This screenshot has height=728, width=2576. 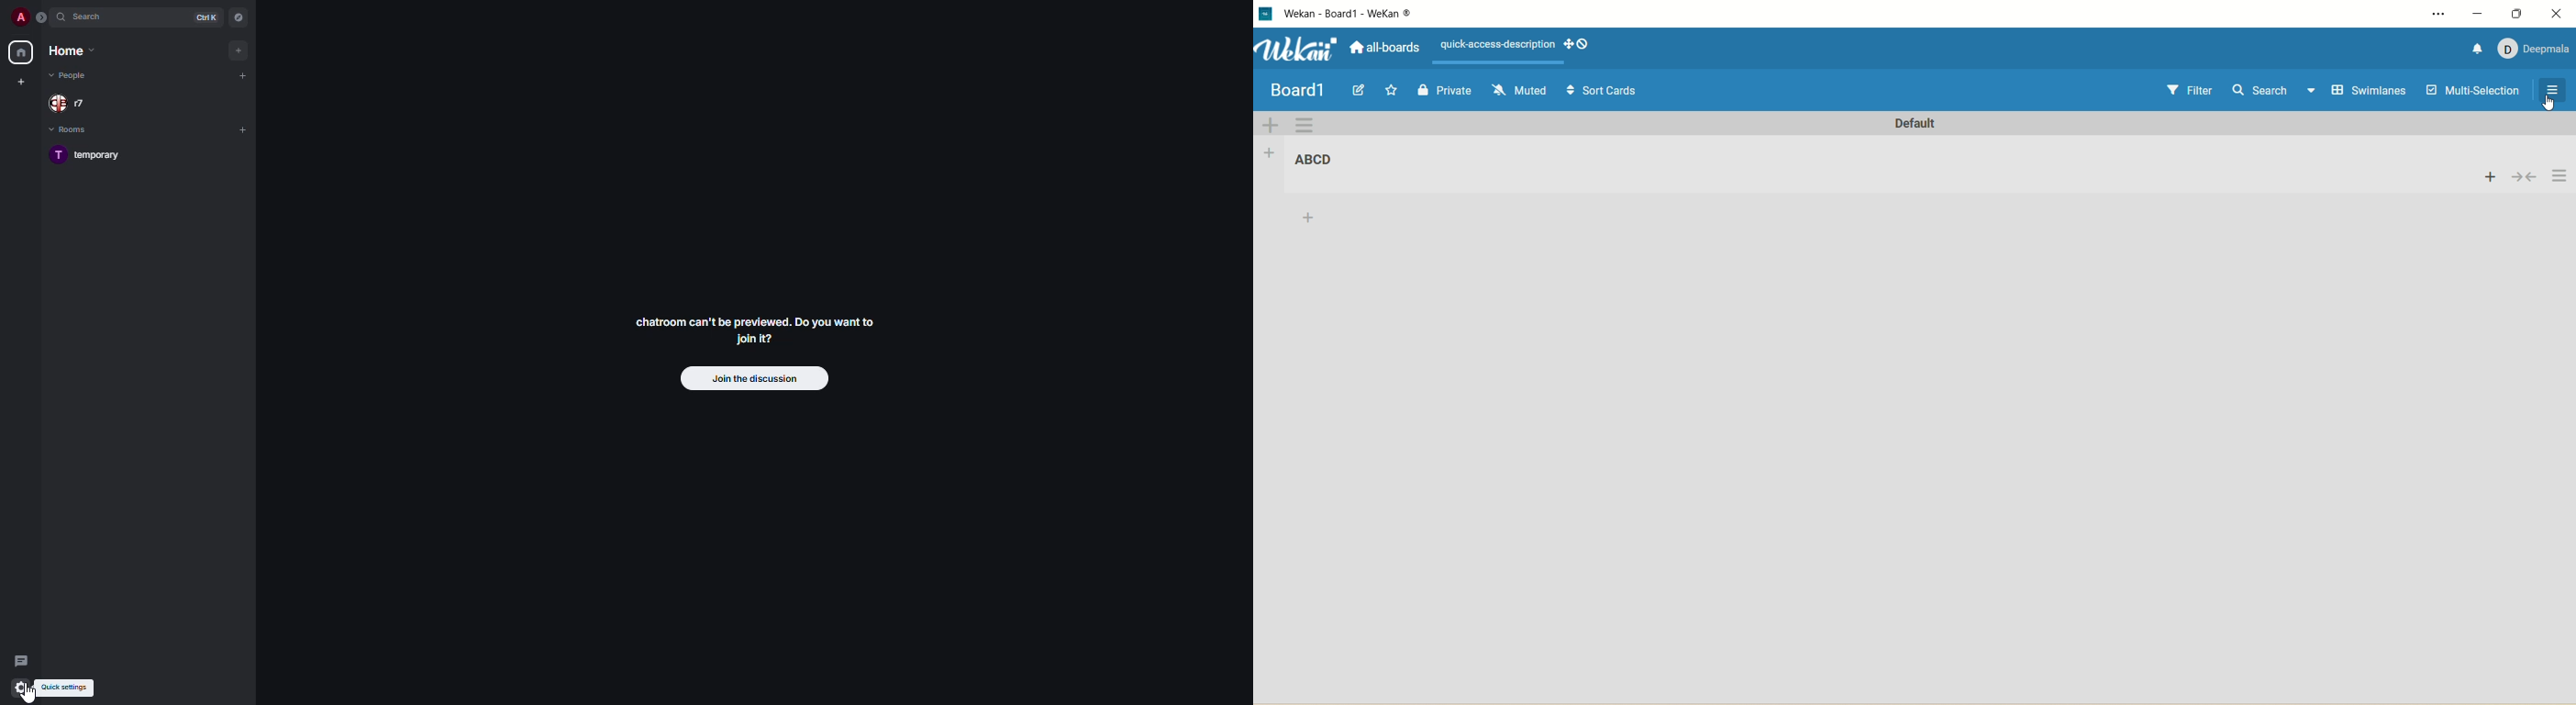 What do you see at coordinates (1519, 88) in the screenshot?
I see `Muted` at bounding box center [1519, 88].